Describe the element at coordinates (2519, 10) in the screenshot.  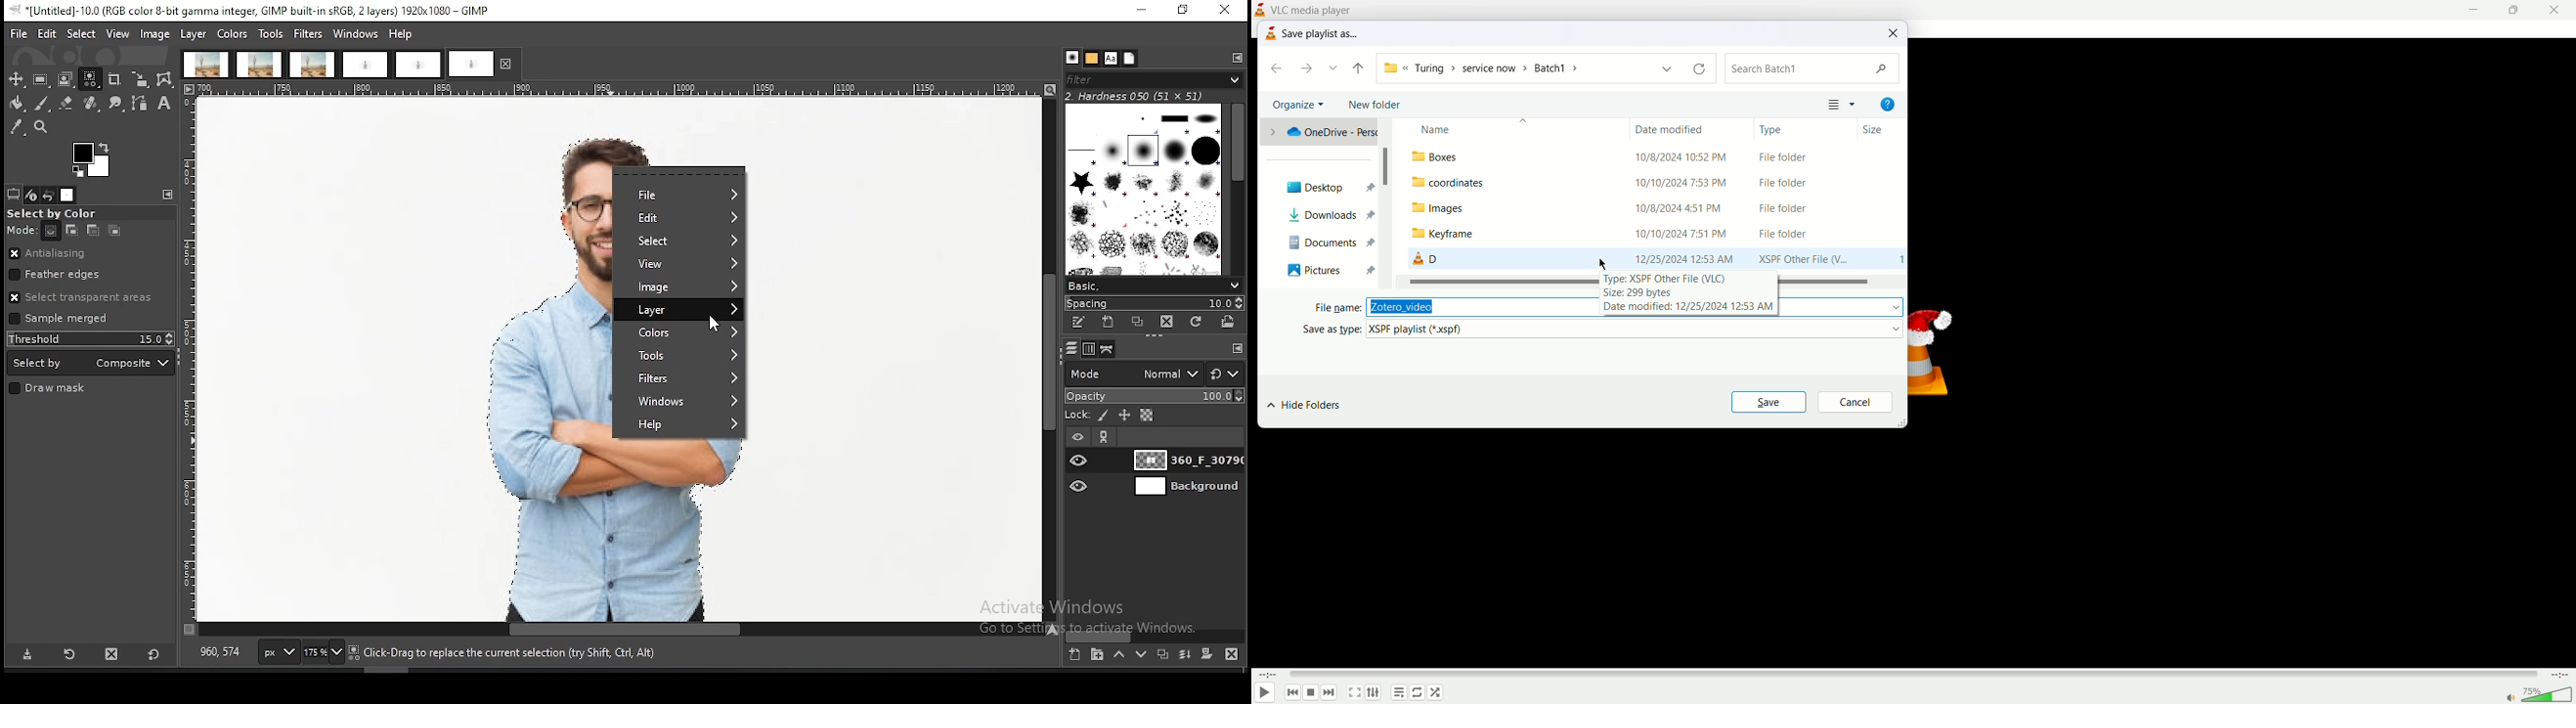
I see `maximize` at that location.